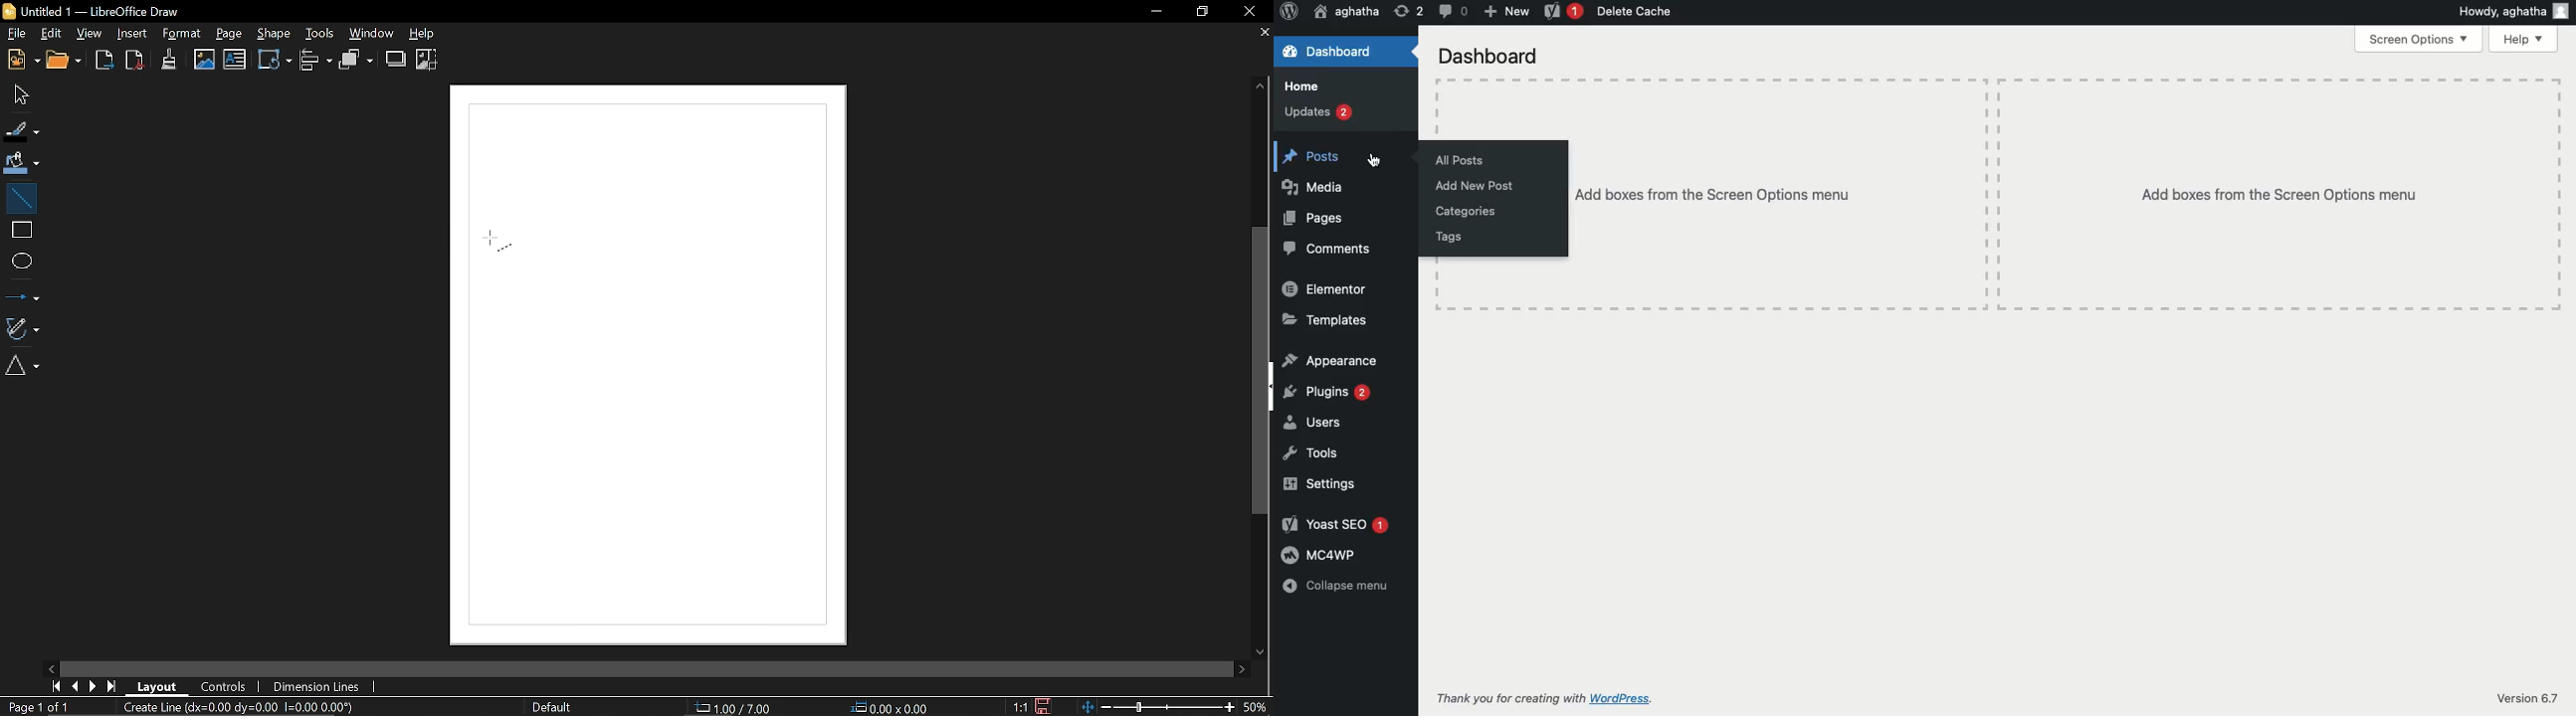  I want to click on Pages, so click(1315, 217).